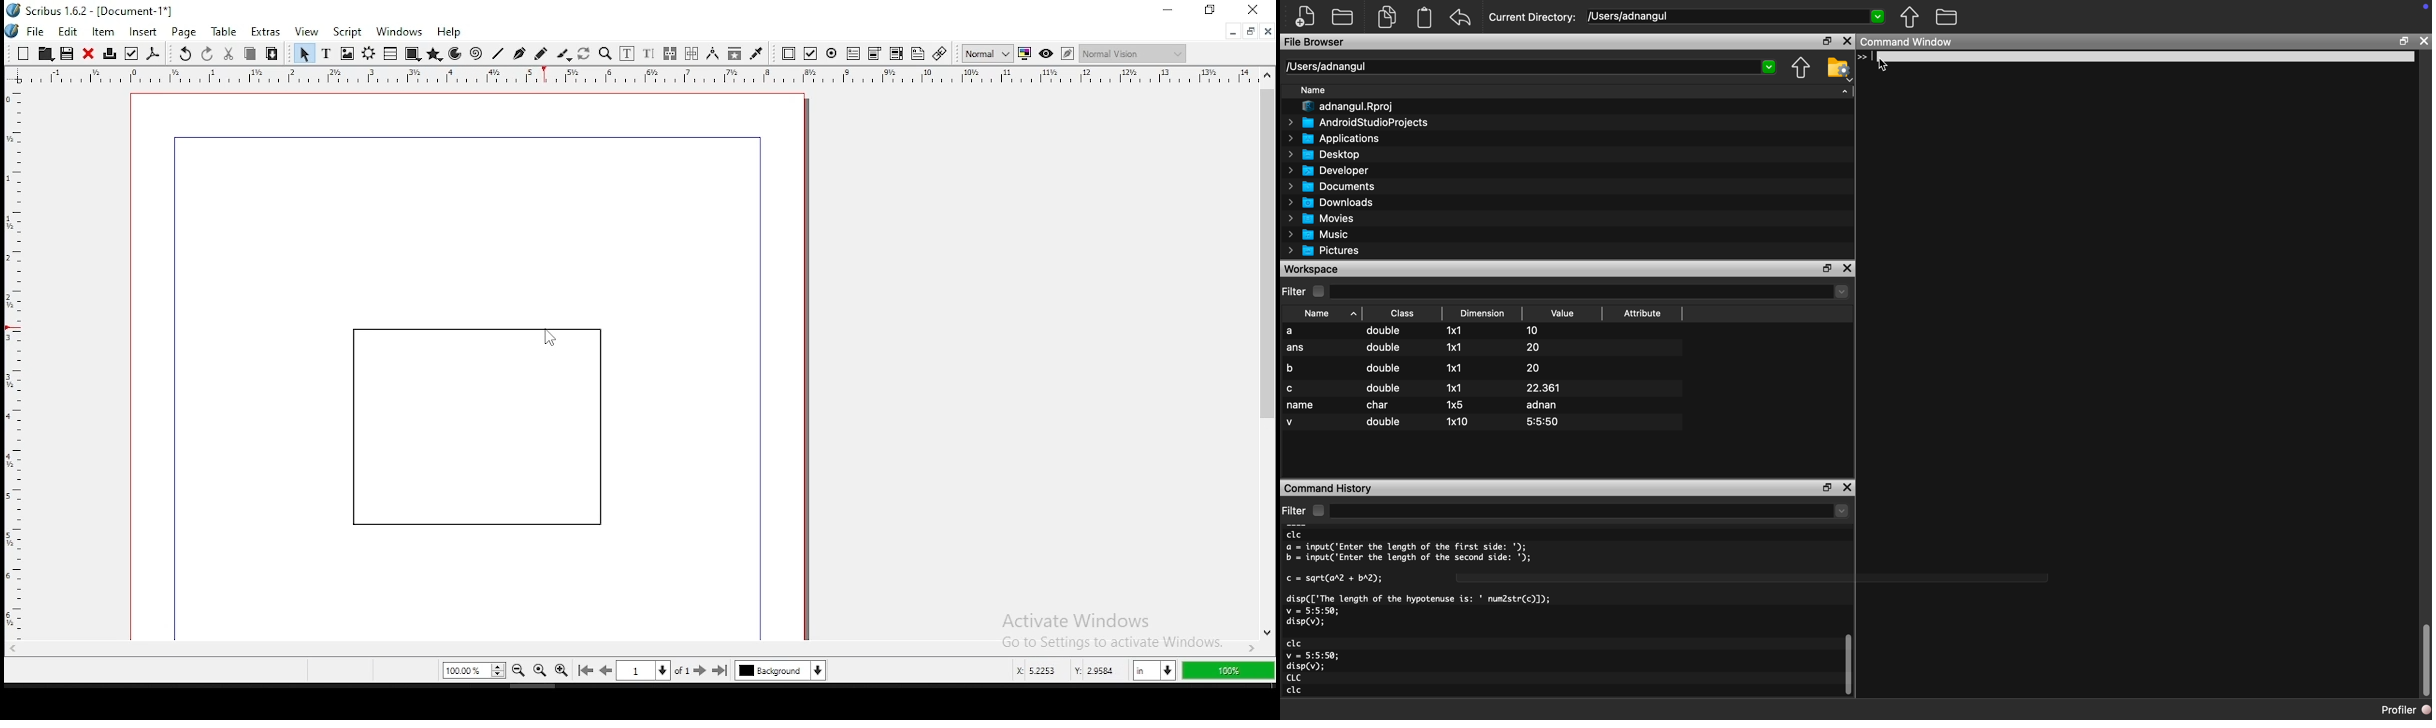 The image size is (2436, 728). Describe the element at coordinates (1866, 57) in the screenshot. I see `Prompt cursor` at that location.